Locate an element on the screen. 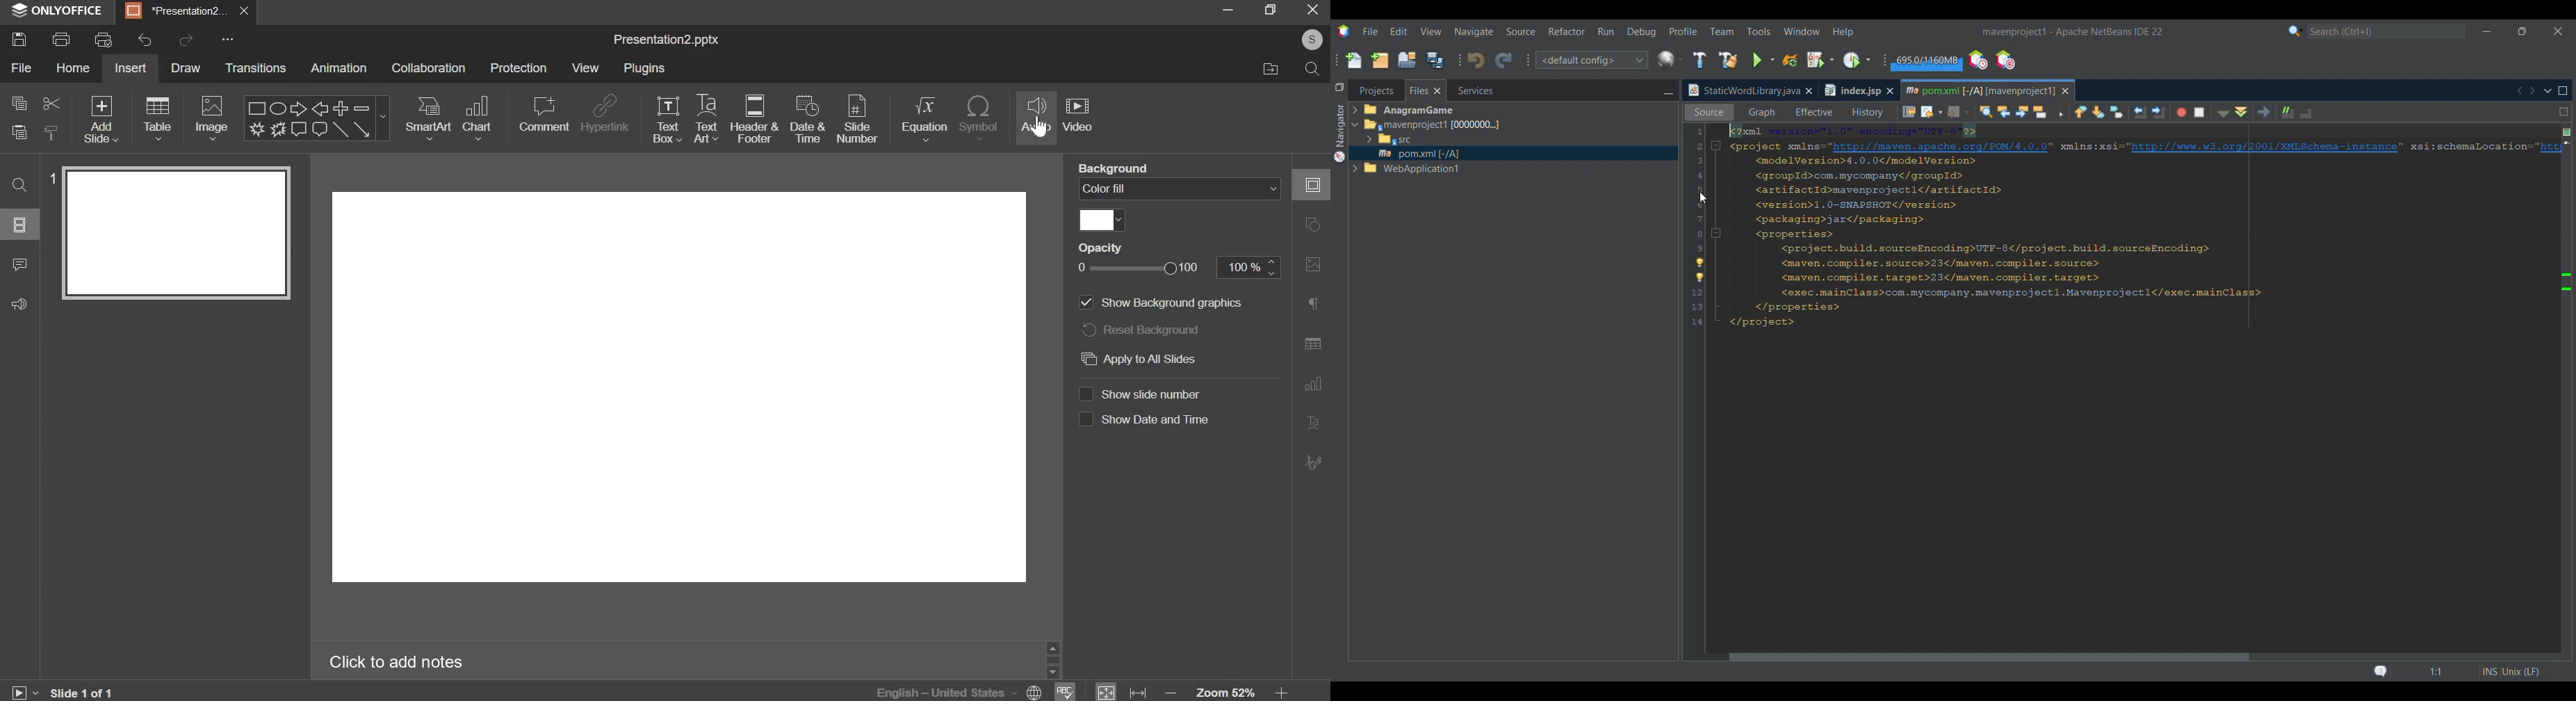 The height and width of the screenshot is (728, 2576). background is located at coordinates (1112, 168).